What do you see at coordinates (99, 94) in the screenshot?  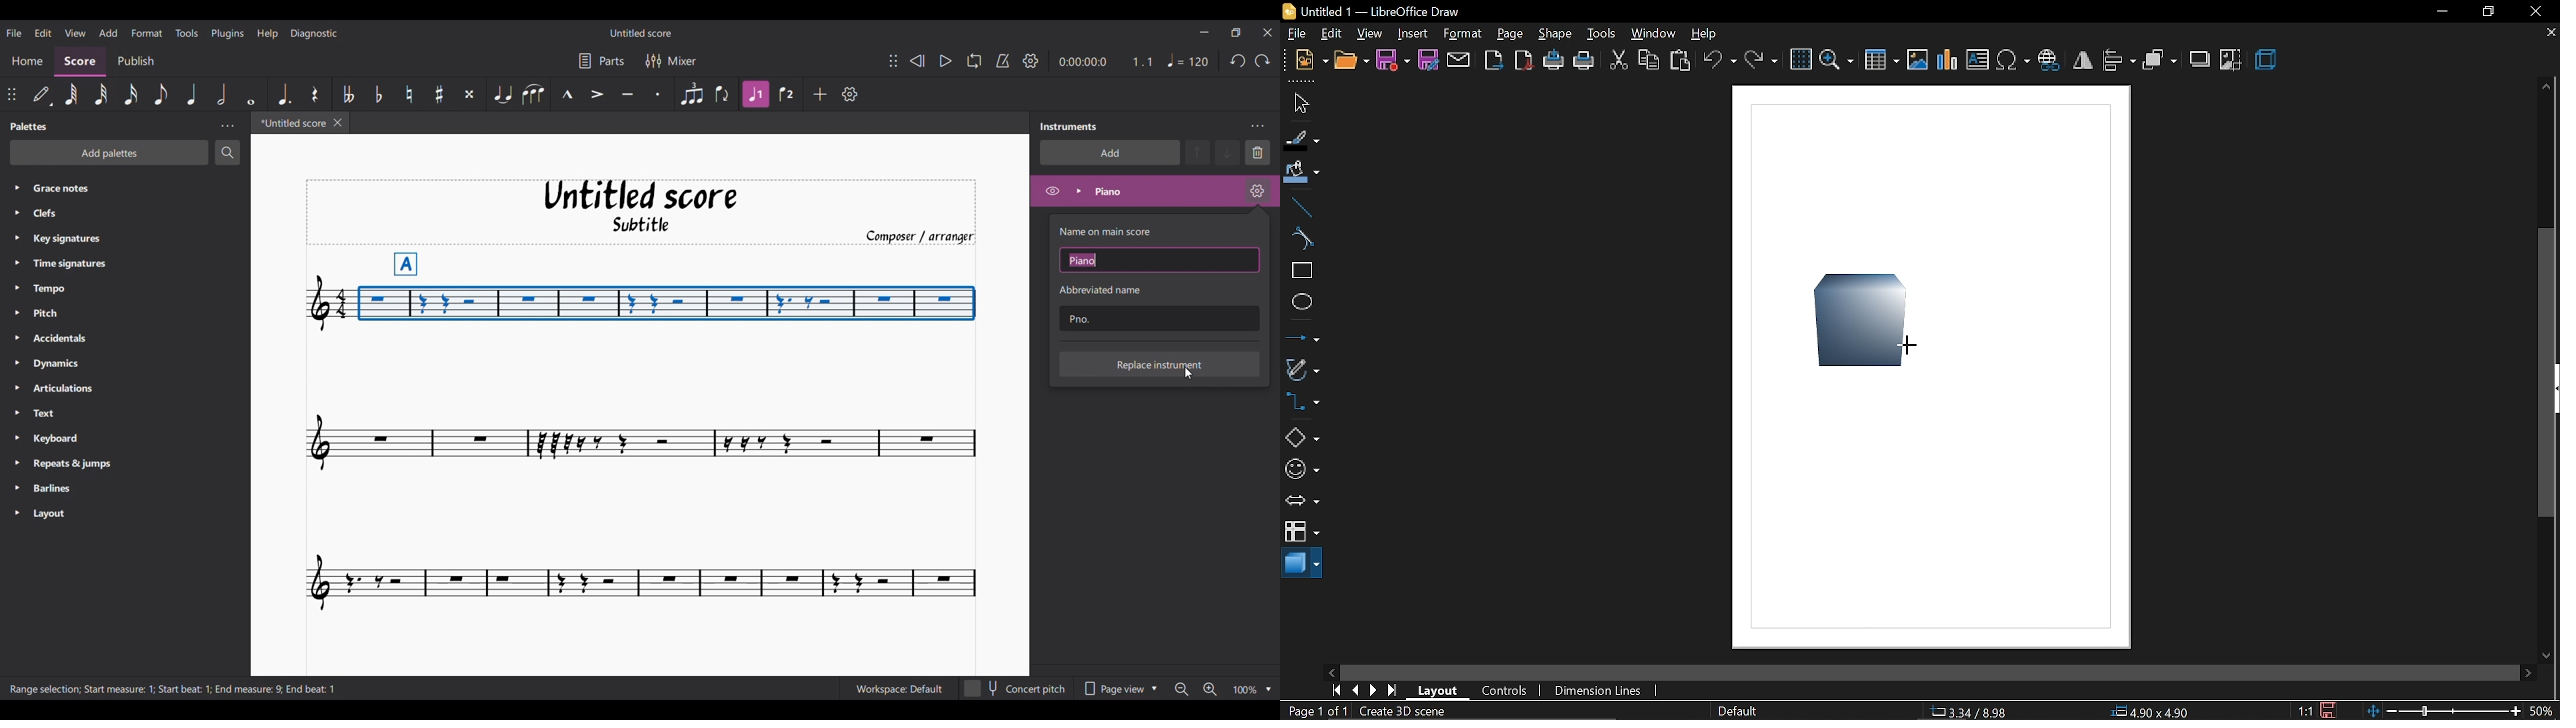 I see `32nd note` at bounding box center [99, 94].